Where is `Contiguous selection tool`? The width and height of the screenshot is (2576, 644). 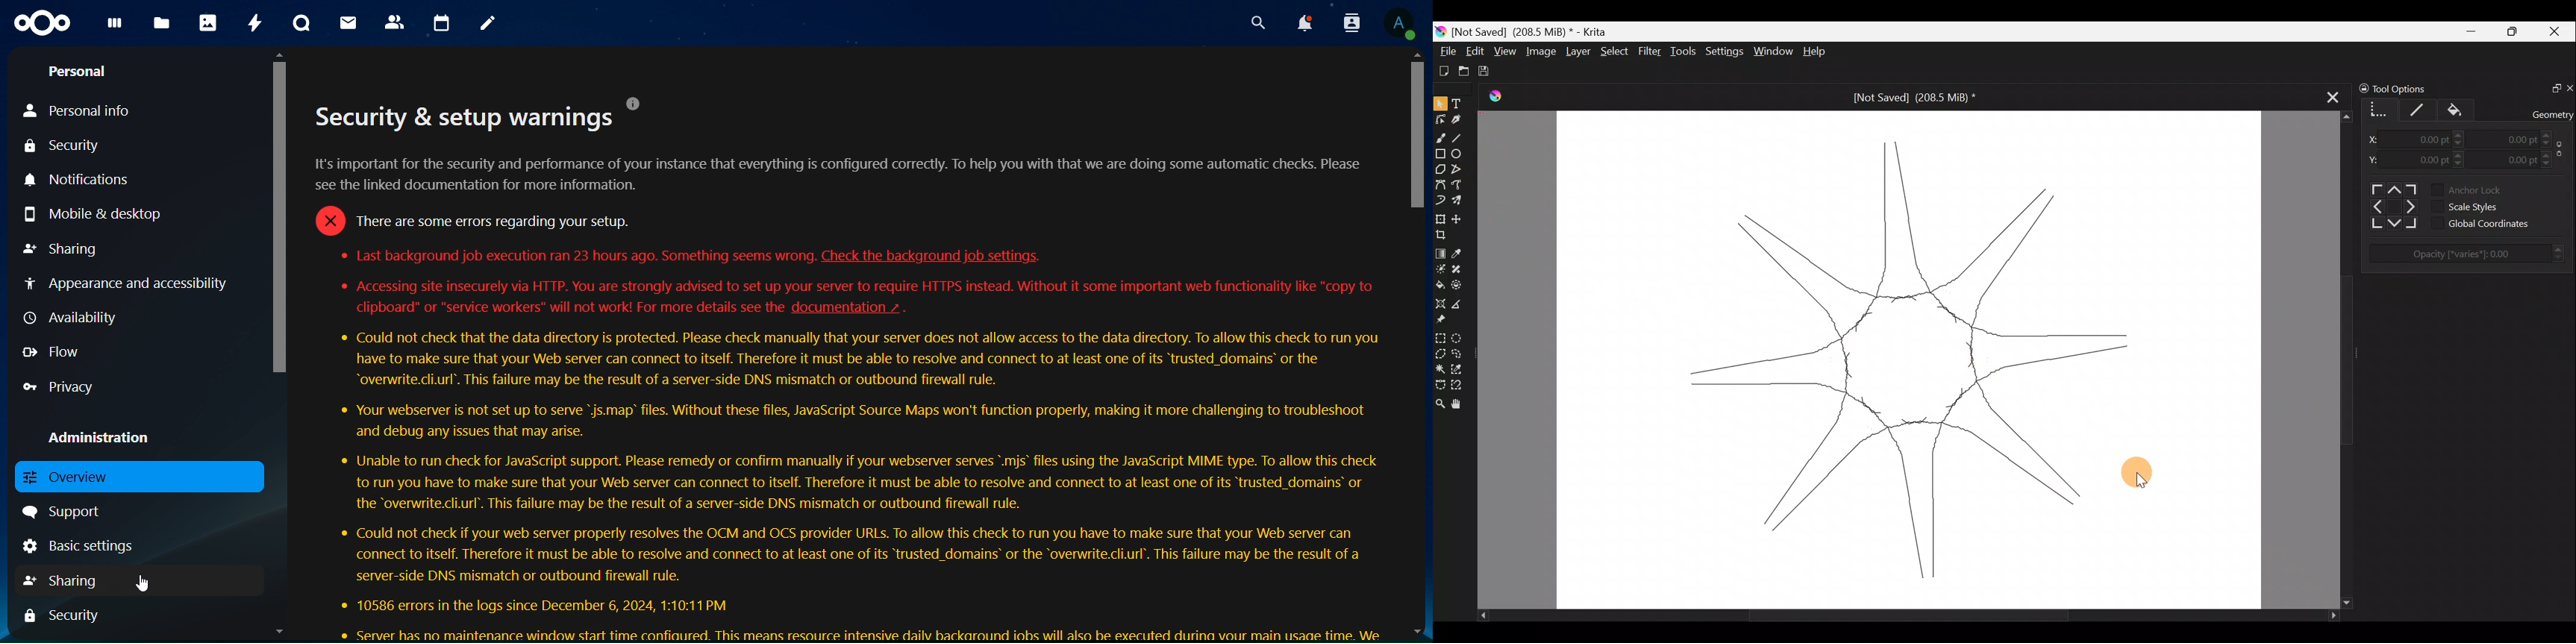
Contiguous selection tool is located at coordinates (1440, 367).